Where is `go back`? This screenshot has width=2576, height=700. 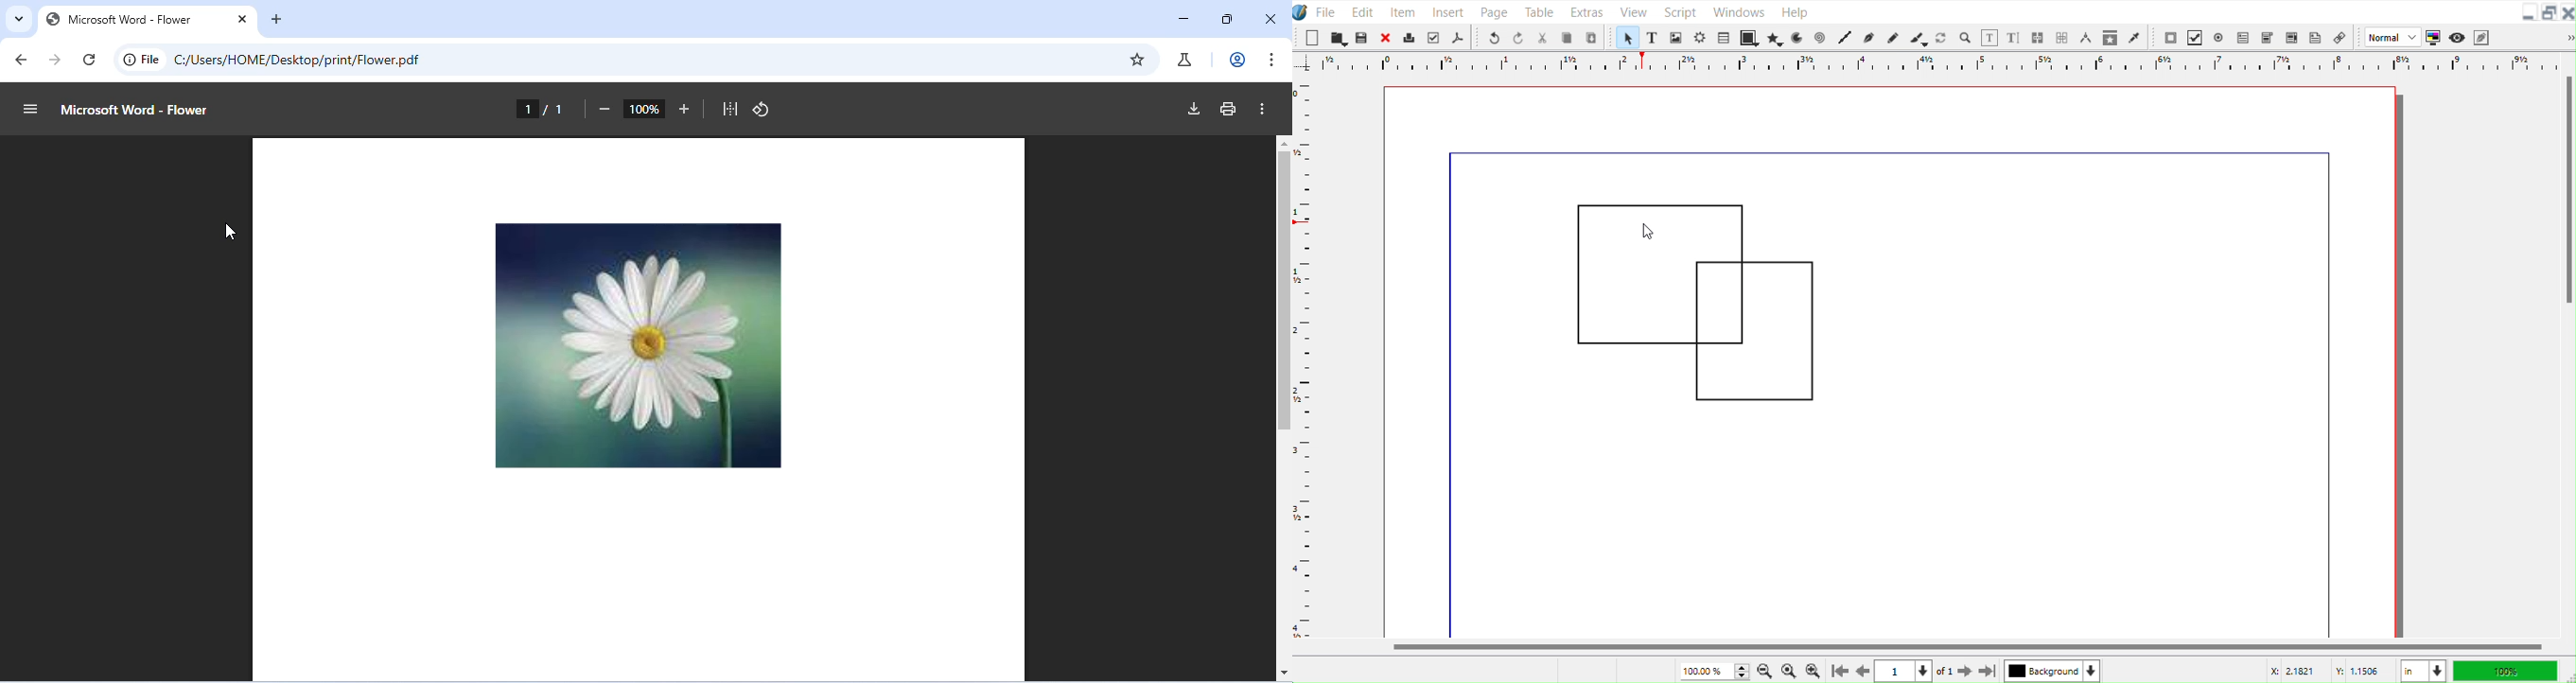 go back is located at coordinates (25, 60).